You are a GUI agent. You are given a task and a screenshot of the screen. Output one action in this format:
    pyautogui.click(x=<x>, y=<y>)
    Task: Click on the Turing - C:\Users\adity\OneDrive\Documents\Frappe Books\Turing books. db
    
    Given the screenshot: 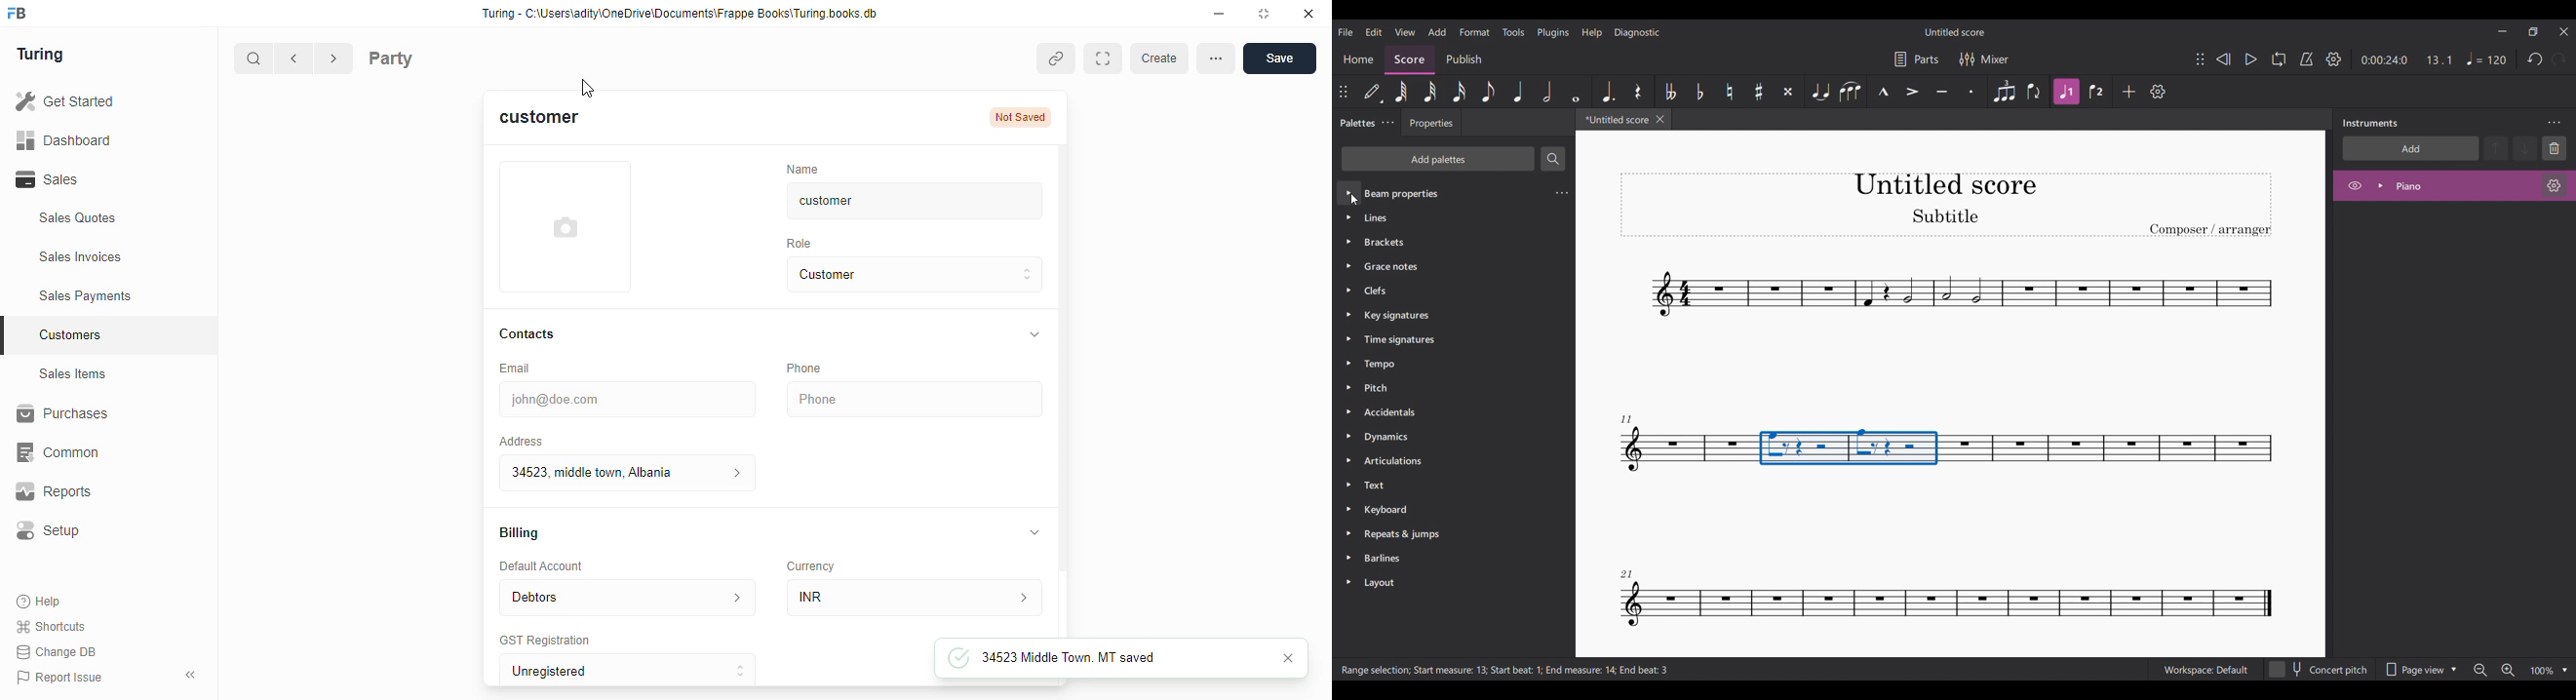 What is the action you would take?
    pyautogui.click(x=685, y=16)
    